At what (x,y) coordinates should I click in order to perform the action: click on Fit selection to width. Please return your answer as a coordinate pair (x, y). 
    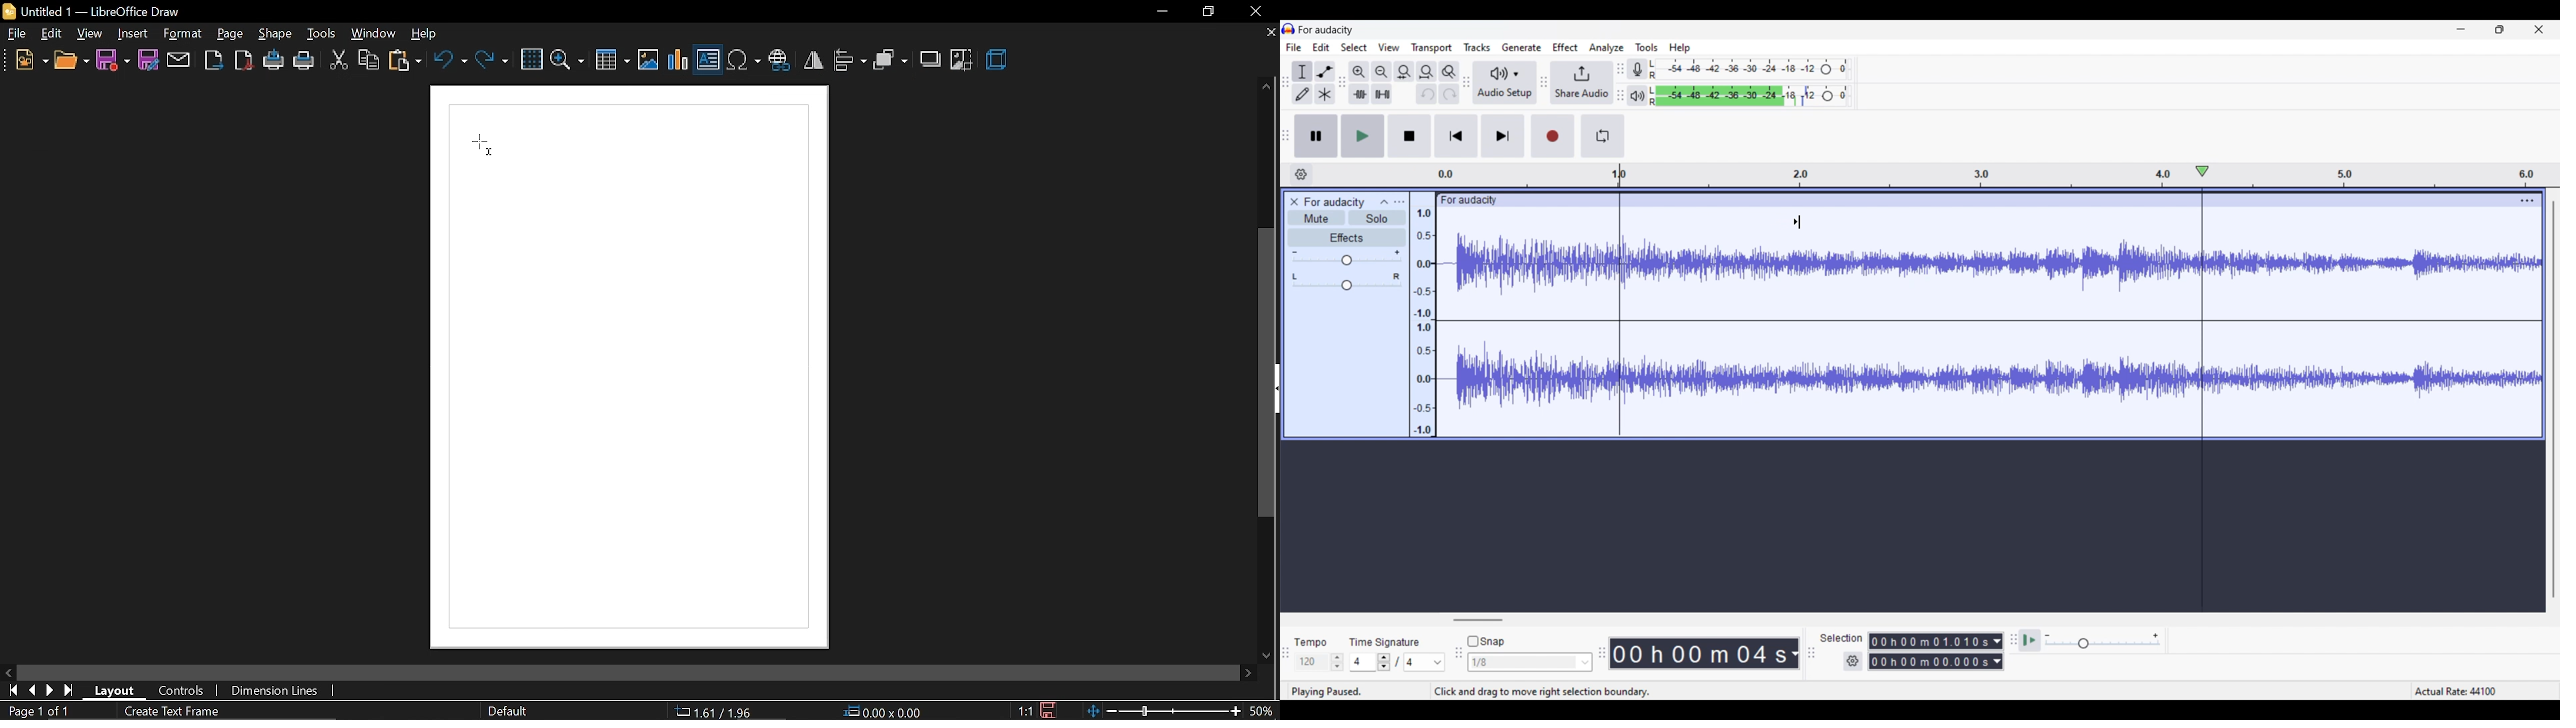
    Looking at the image, I should click on (1405, 72).